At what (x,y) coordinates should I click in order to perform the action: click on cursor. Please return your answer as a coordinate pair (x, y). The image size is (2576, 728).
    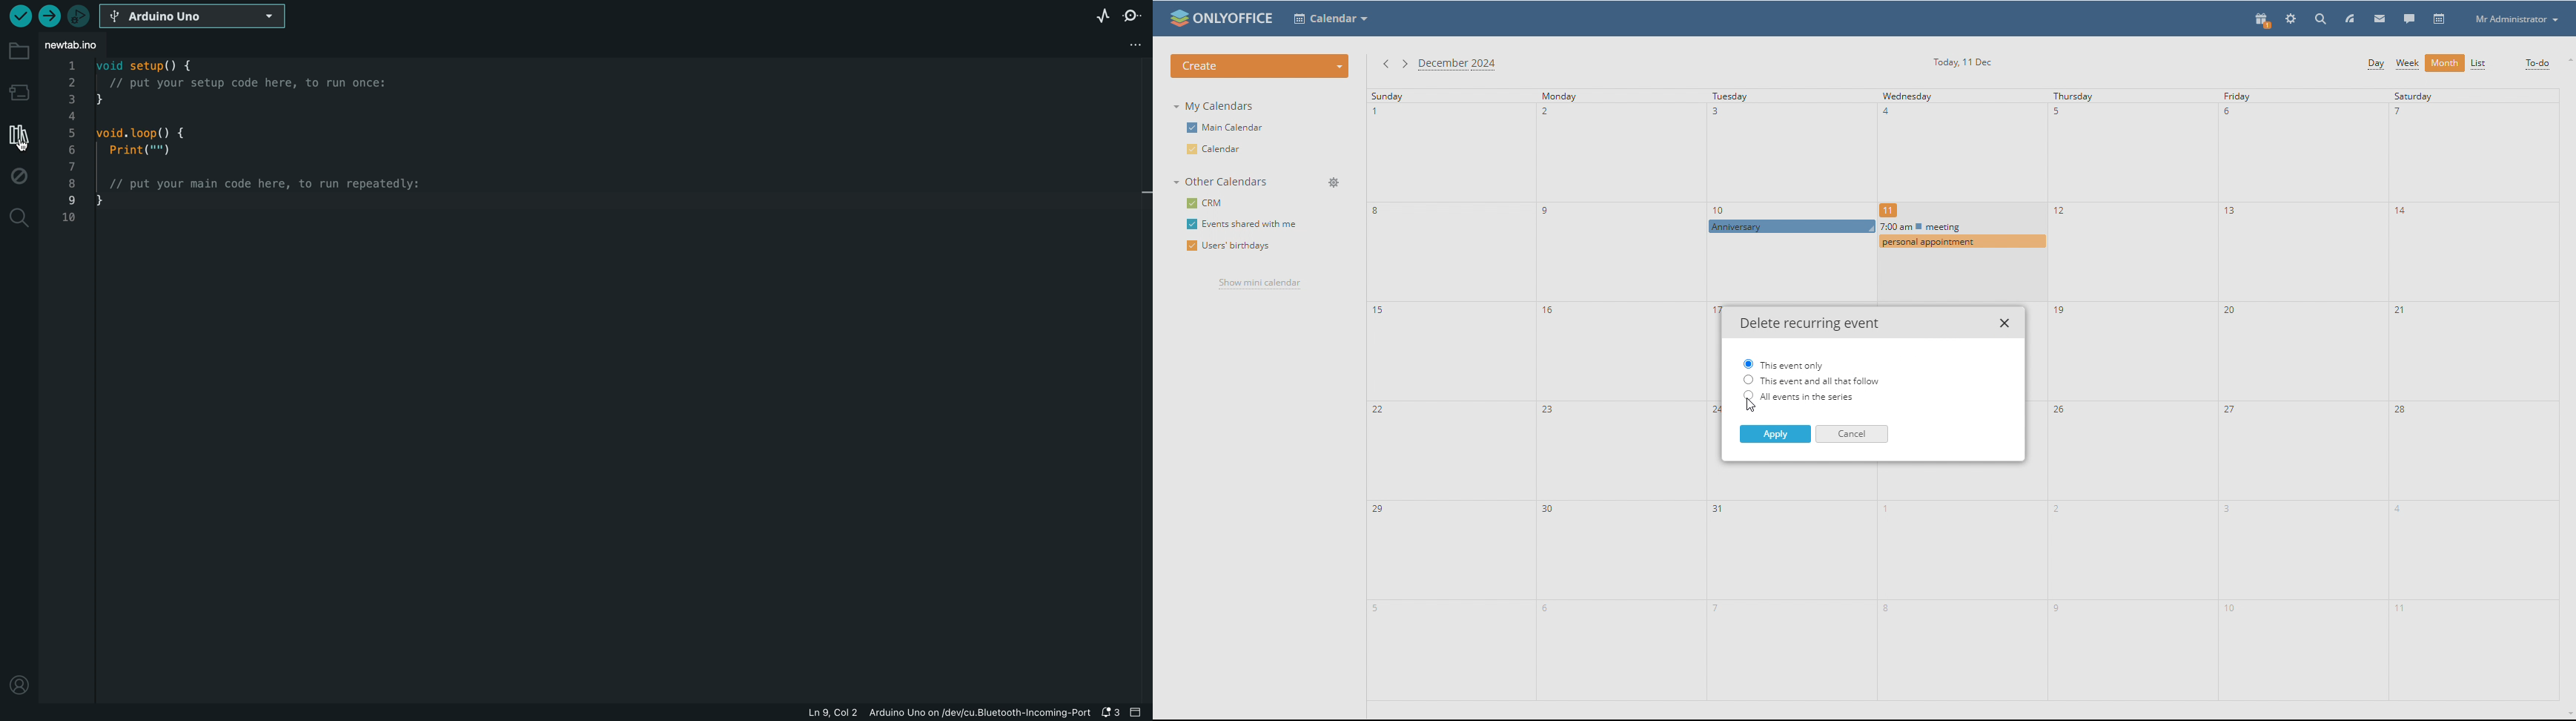
    Looking at the image, I should click on (20, 143).